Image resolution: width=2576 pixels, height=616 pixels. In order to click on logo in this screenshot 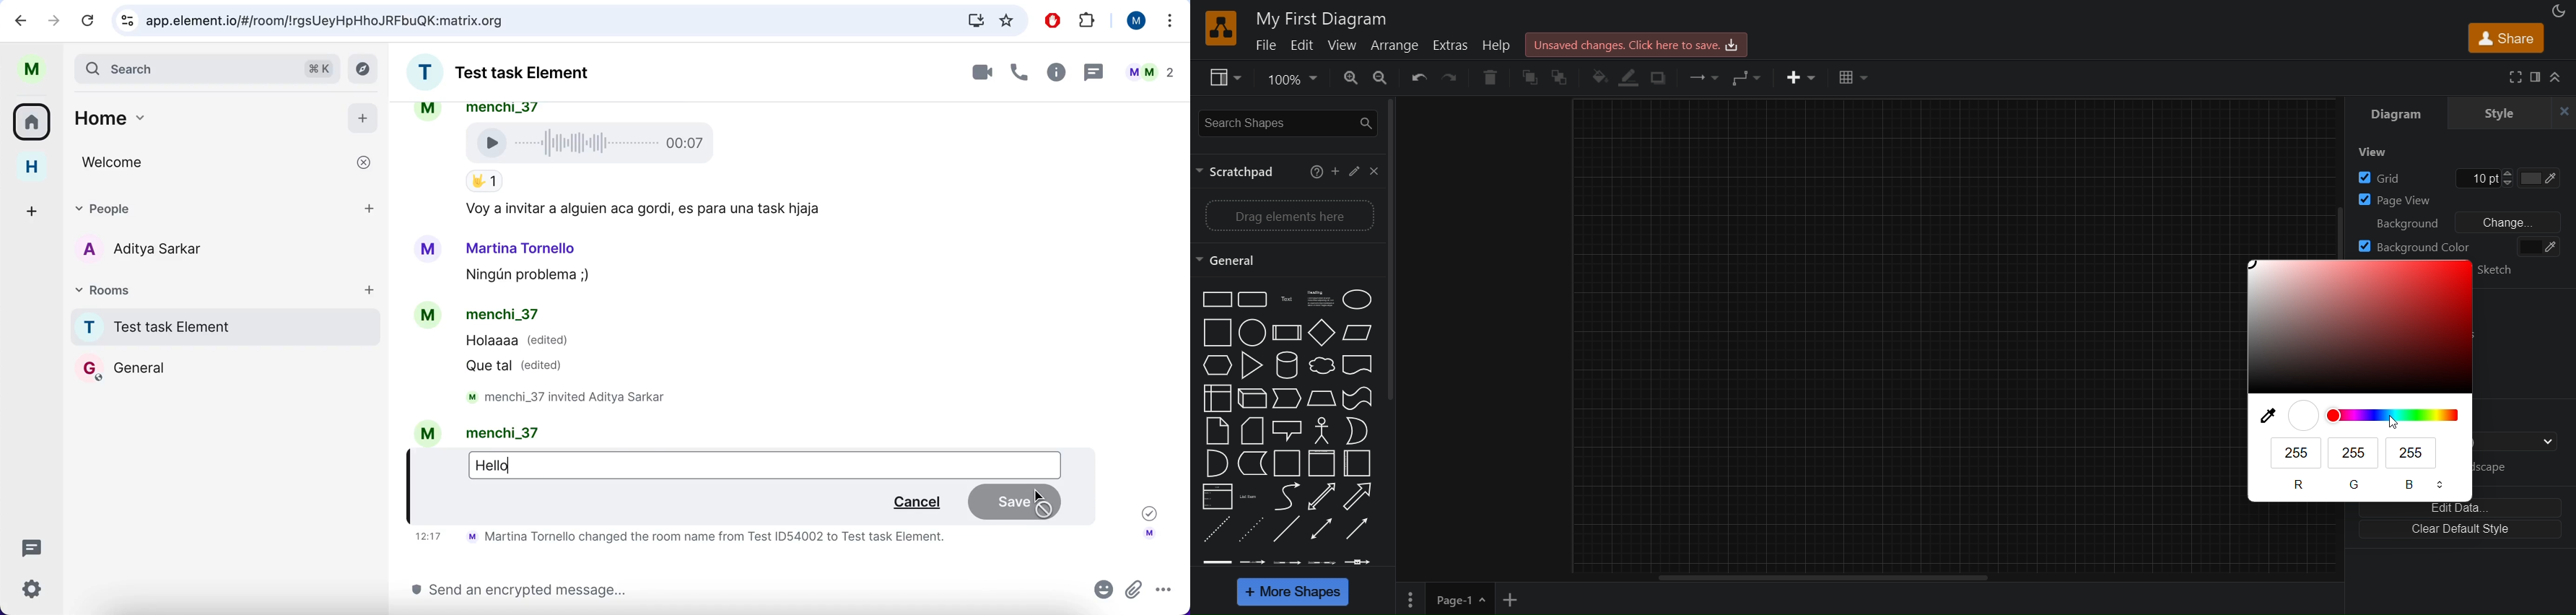, I will do `click(1221, 27)`.